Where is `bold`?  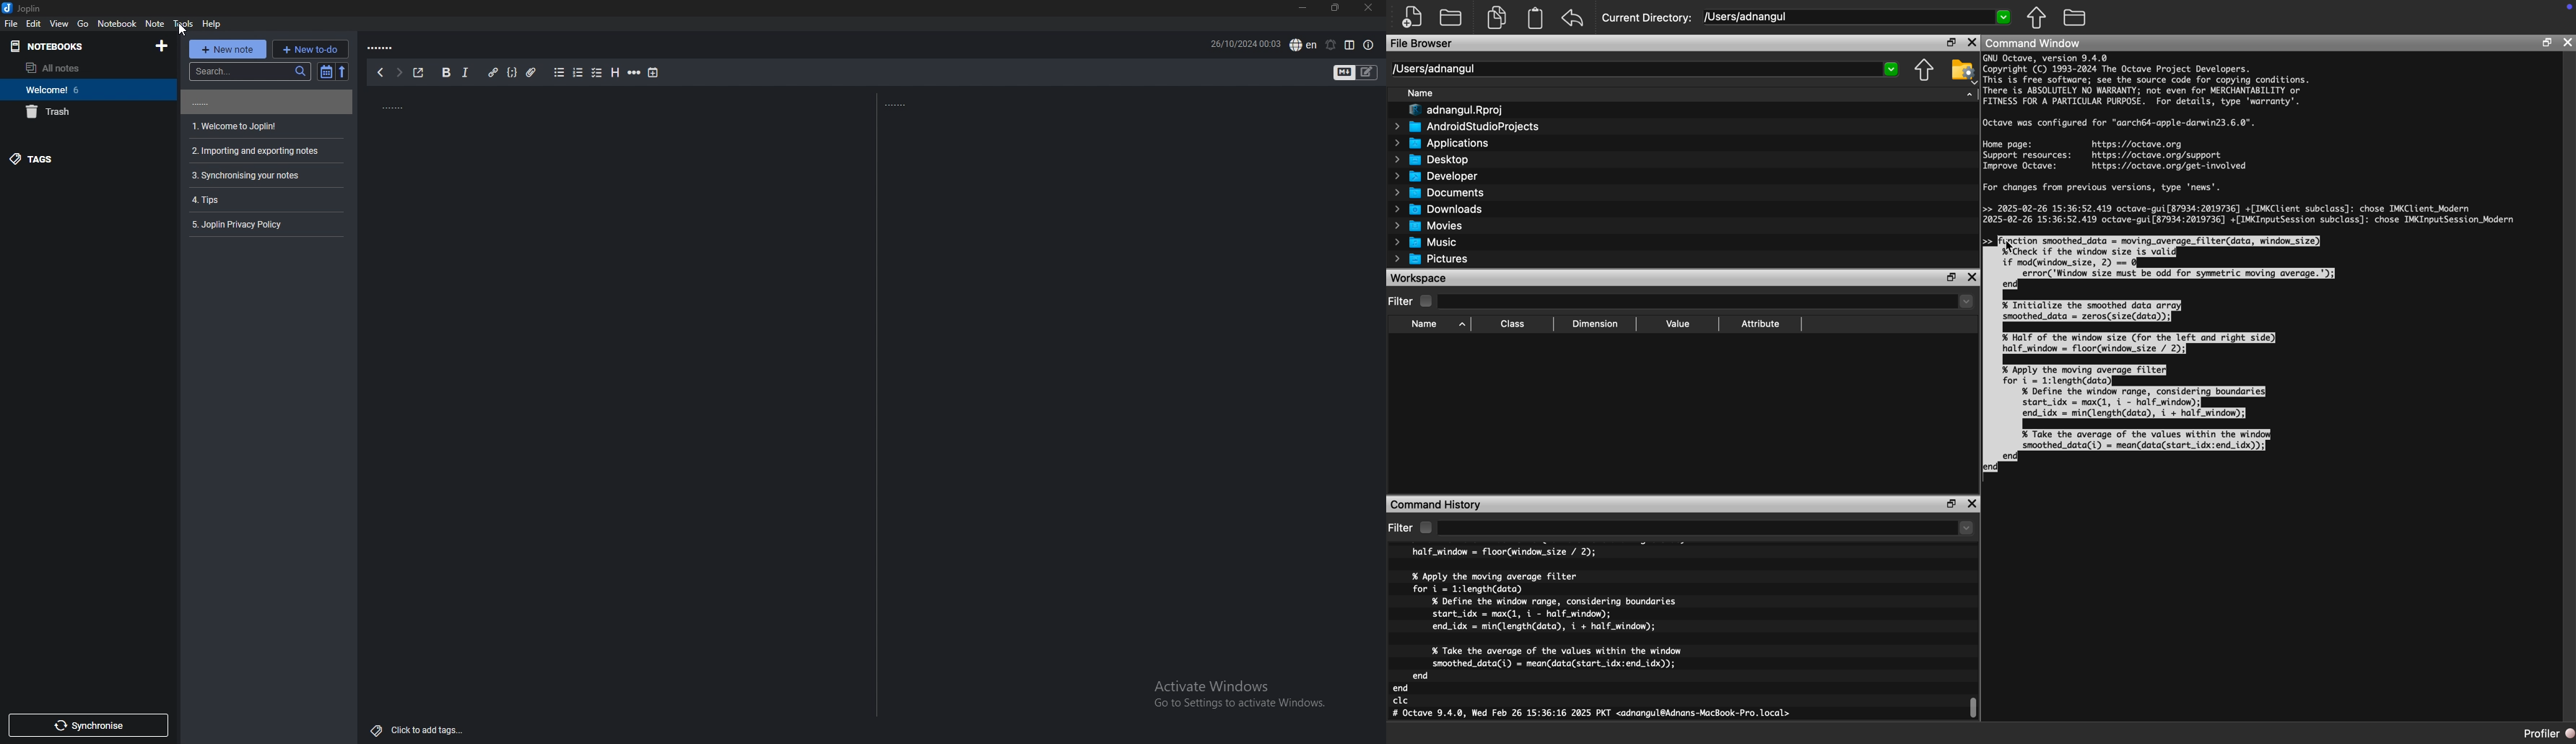
bold is located at coordinates (445, 72).